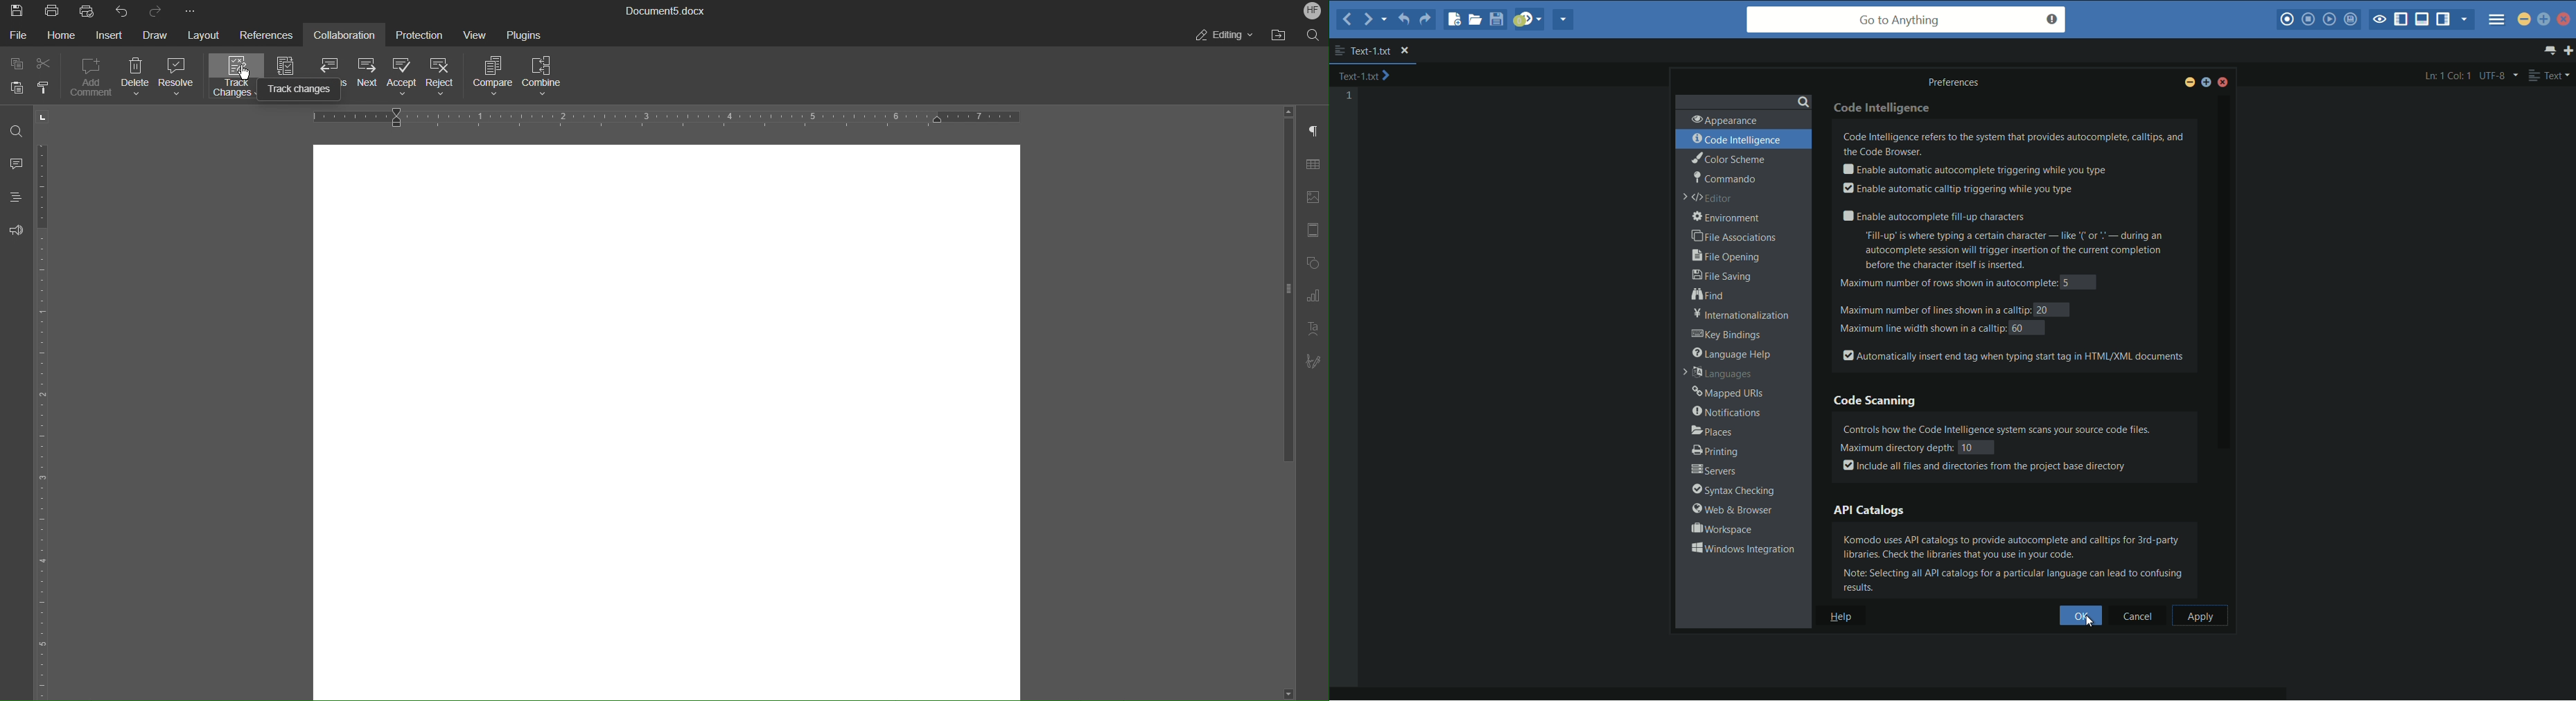  I want to click on new file, so click(1455, 21).